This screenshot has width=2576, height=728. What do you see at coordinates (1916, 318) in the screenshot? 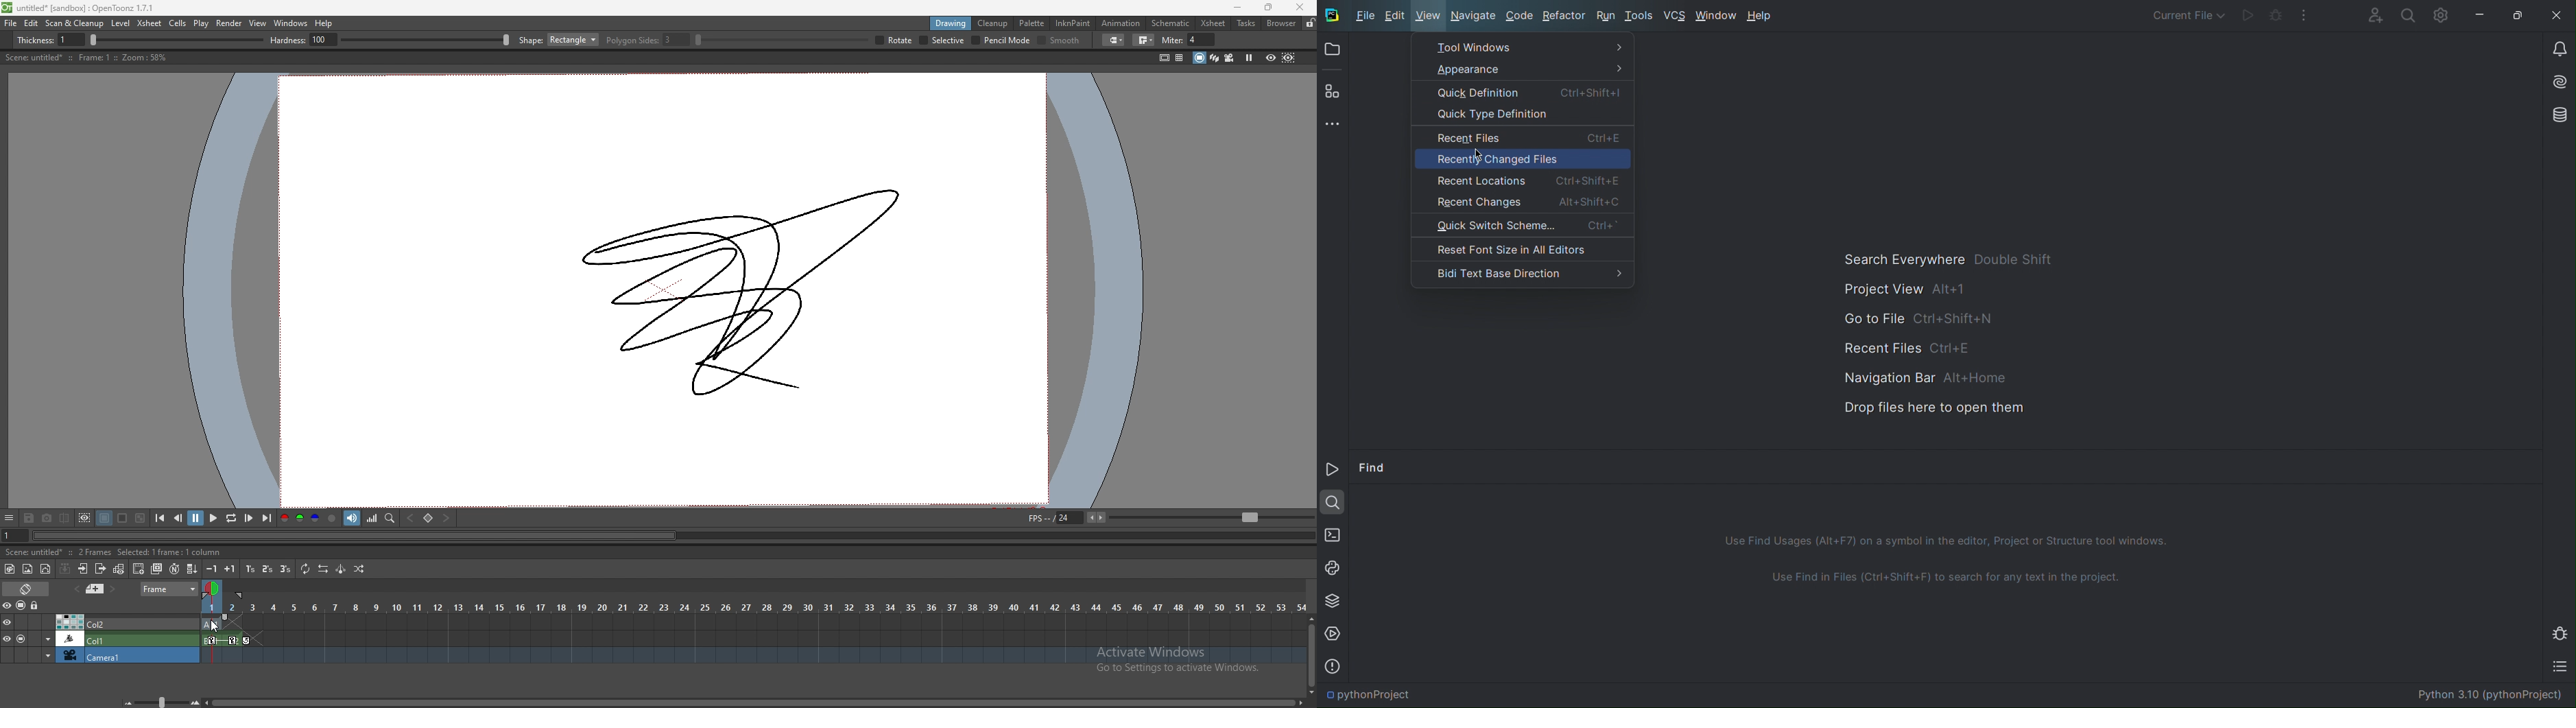
I see `Go to File` at bounding box center [1916, 318].